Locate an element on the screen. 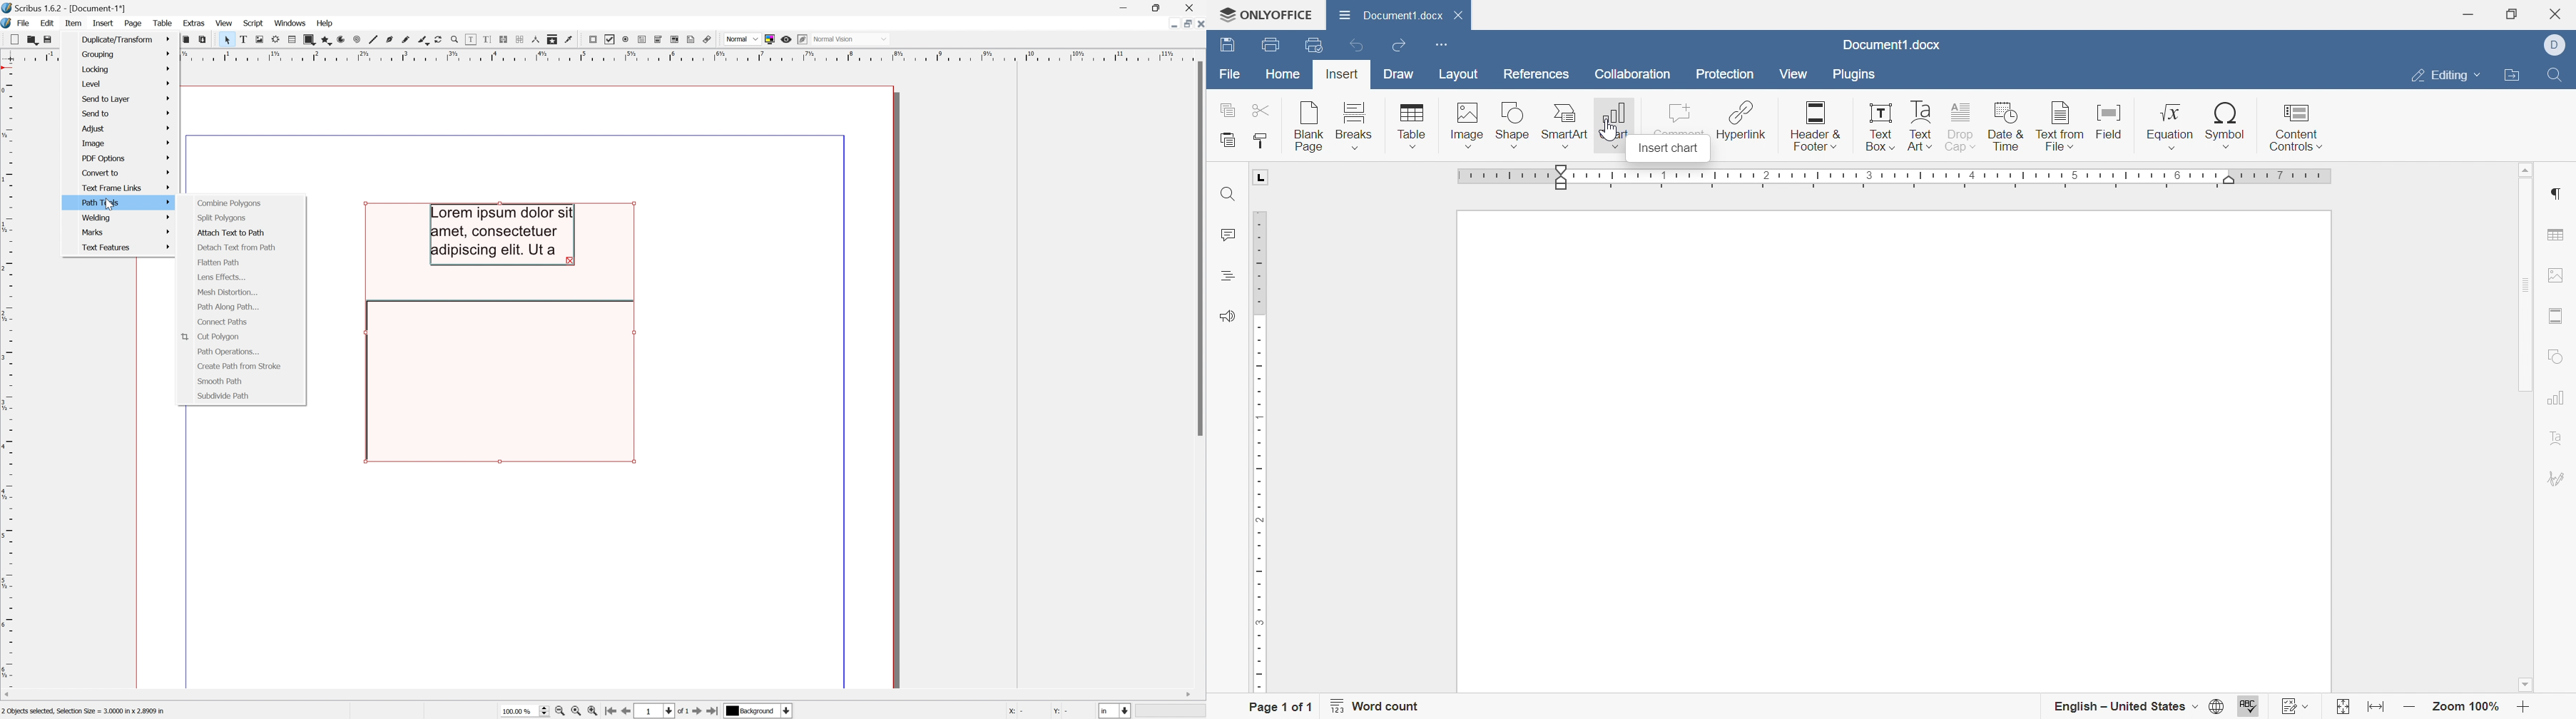 This screenshot has width=2576, height=728. Freehand line is located at coordinates (405, 41).